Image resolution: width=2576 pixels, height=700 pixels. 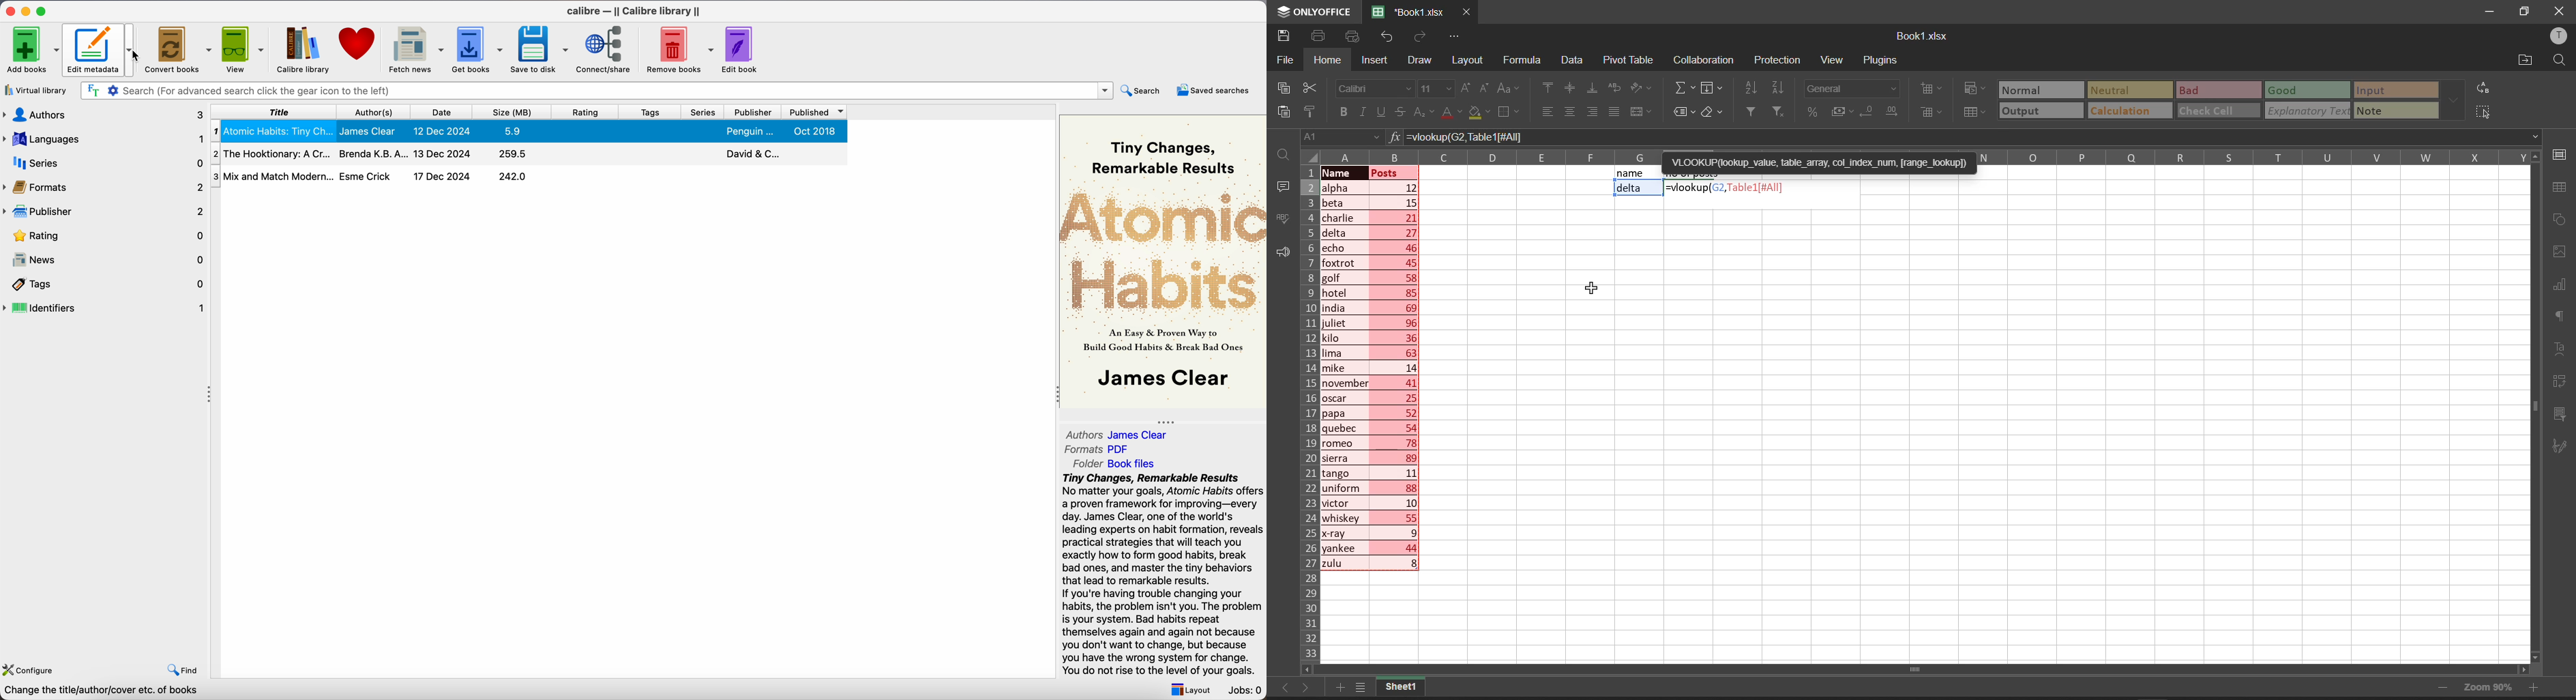 What do you see at coordinates (28, 12) in the screenshot?
I see `minimize app` at bounding box center [28, 12].